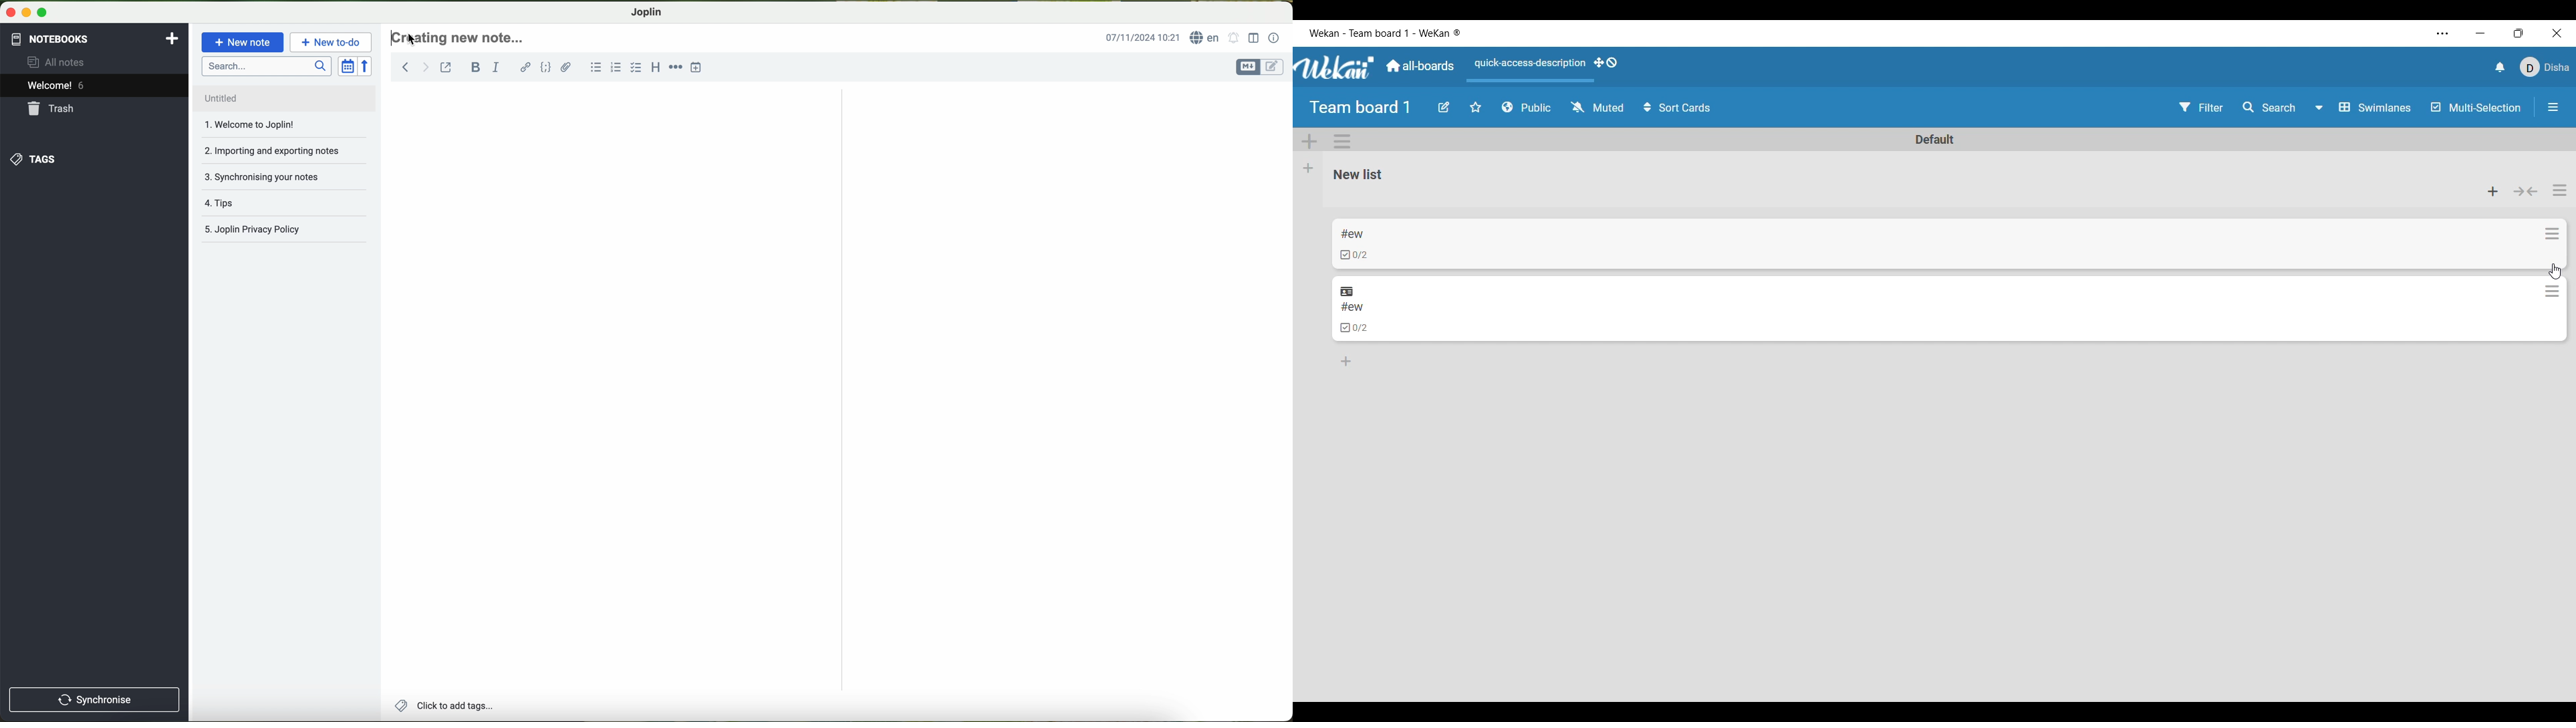 The height and width of the screenshot is (728, 2576). What do you see at coordinates (1254, 38) in the screenshot?
I see `toggle editor layout` at bounding box center [1254, 38].